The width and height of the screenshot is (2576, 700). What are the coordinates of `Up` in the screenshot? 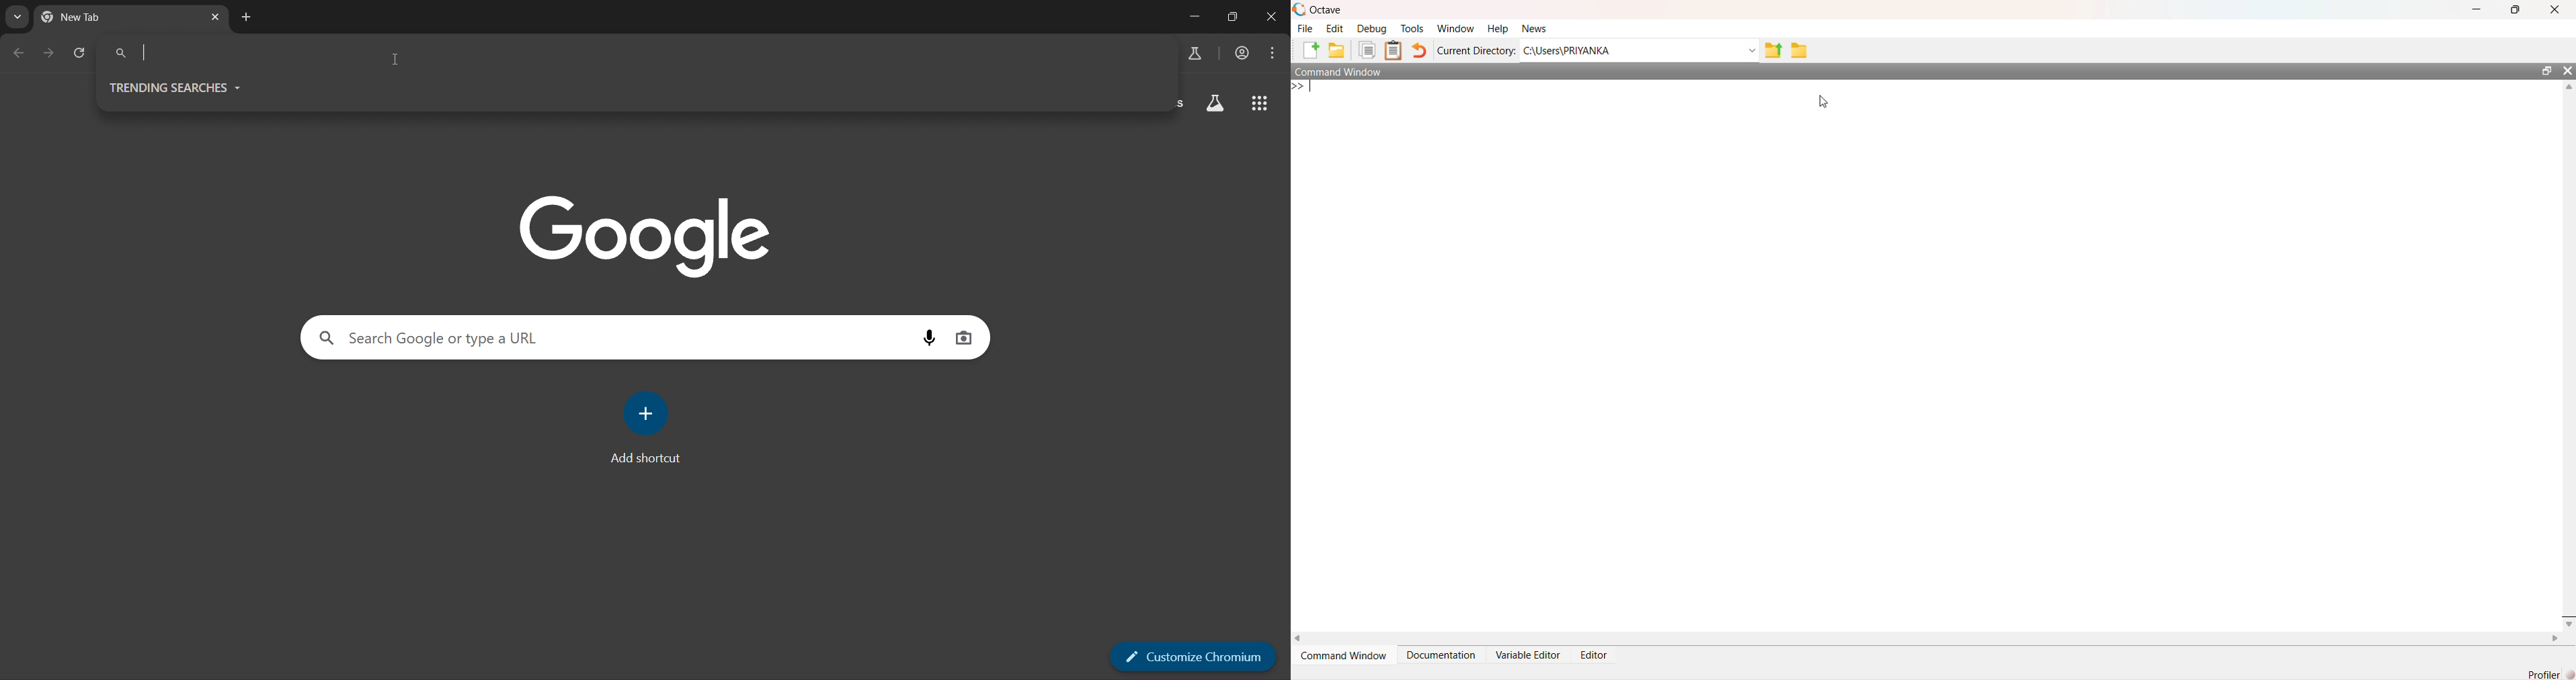 It's located at (2568, 86).